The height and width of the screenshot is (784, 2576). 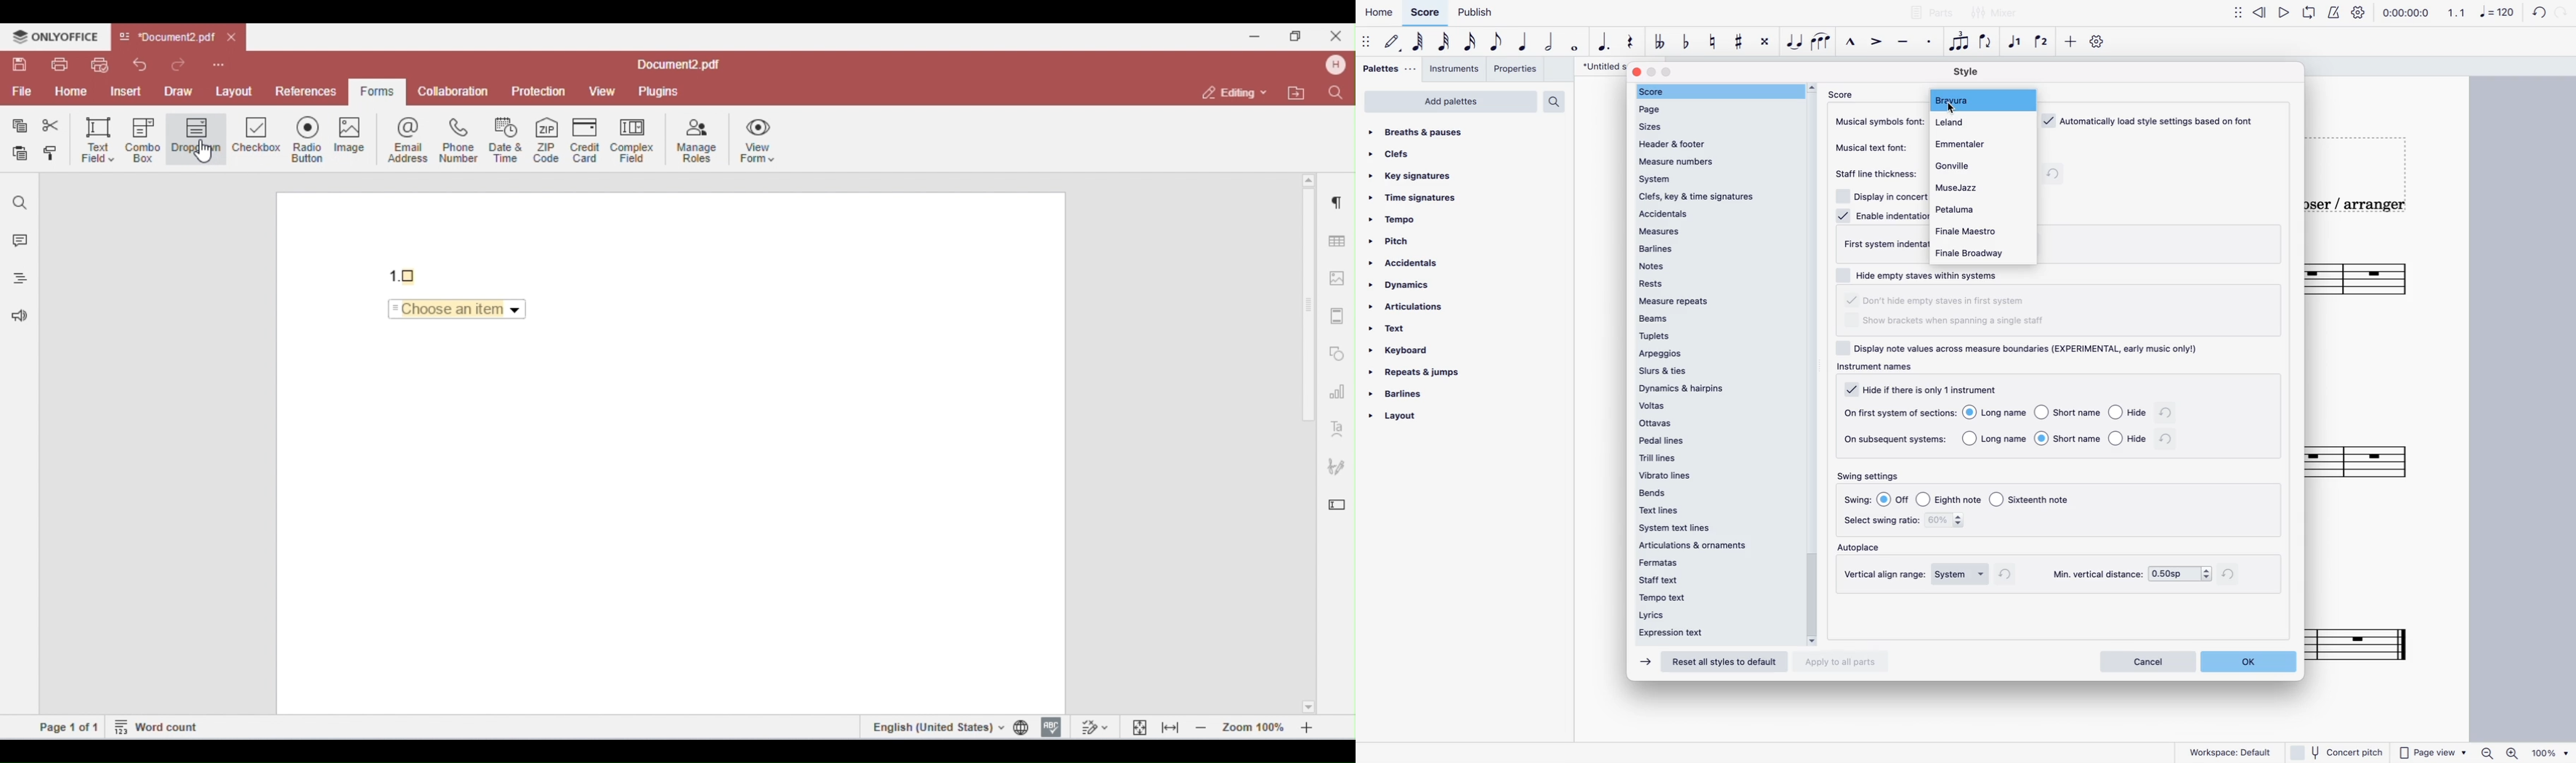 I want to click on refresh, so click(x=2009, y=574).